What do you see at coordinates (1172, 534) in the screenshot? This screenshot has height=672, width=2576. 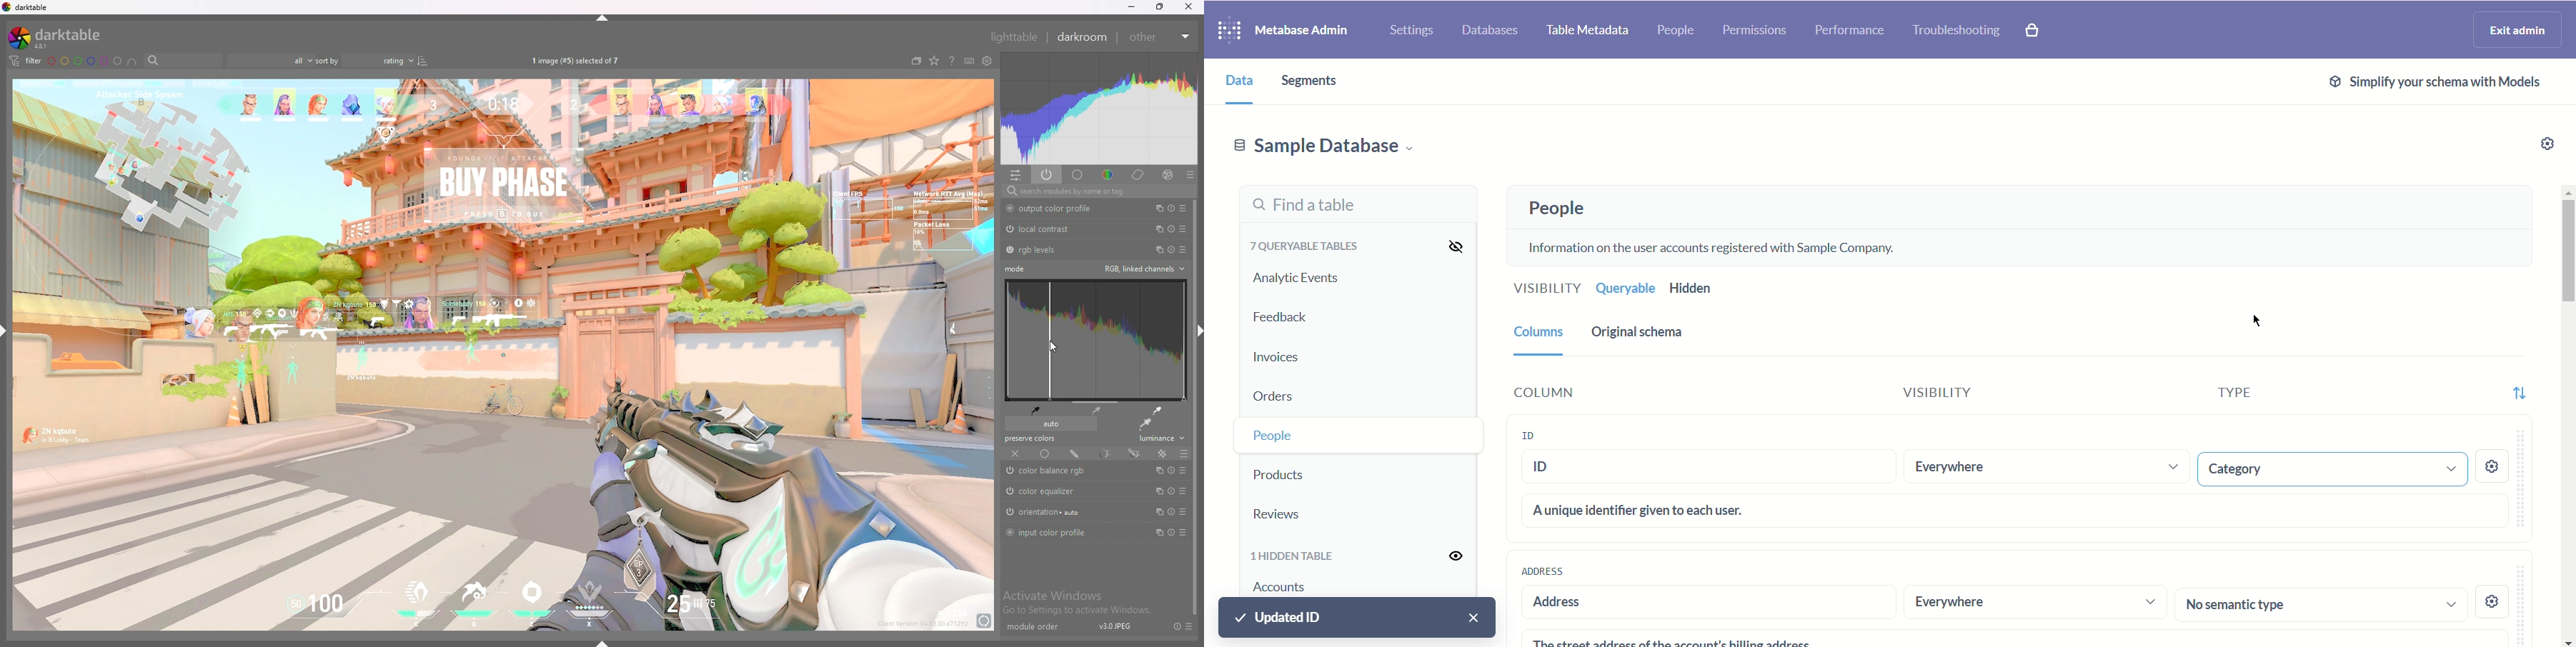 I see `reset` at bounding box center [1172, 534].